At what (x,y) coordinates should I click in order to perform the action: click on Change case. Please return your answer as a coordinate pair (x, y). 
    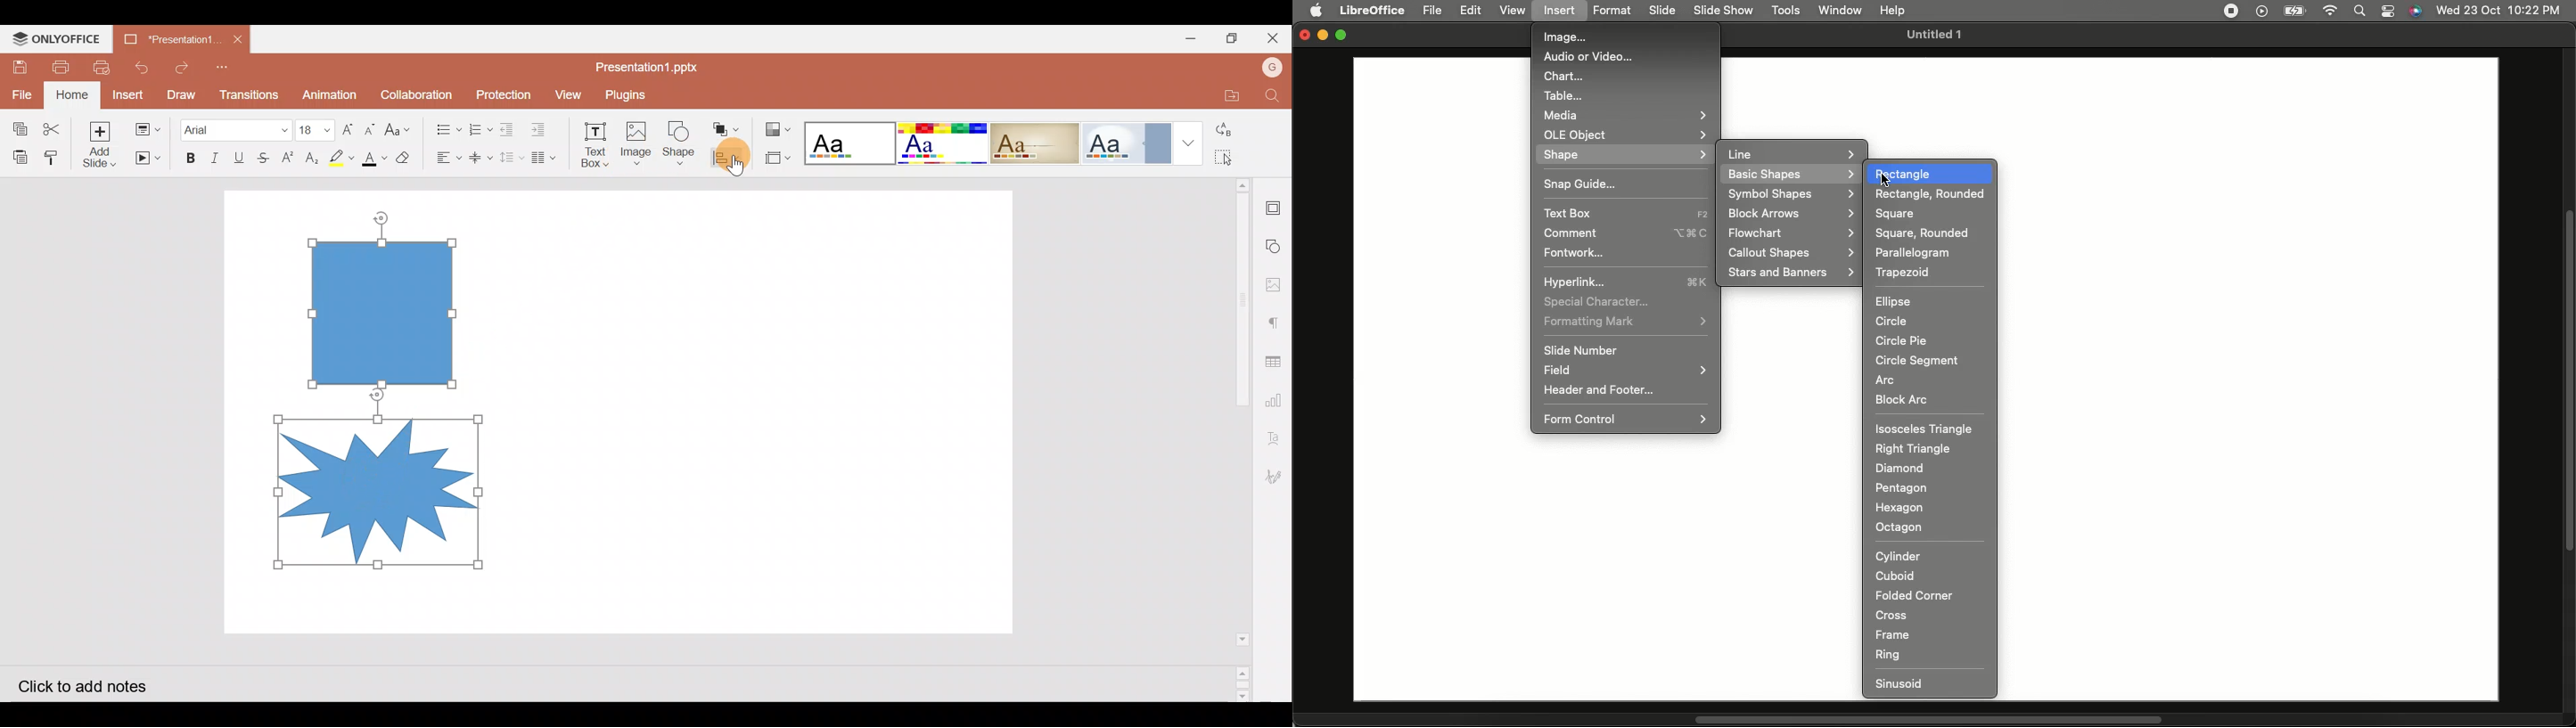
    Looking at the image, I should click on (401, 129).